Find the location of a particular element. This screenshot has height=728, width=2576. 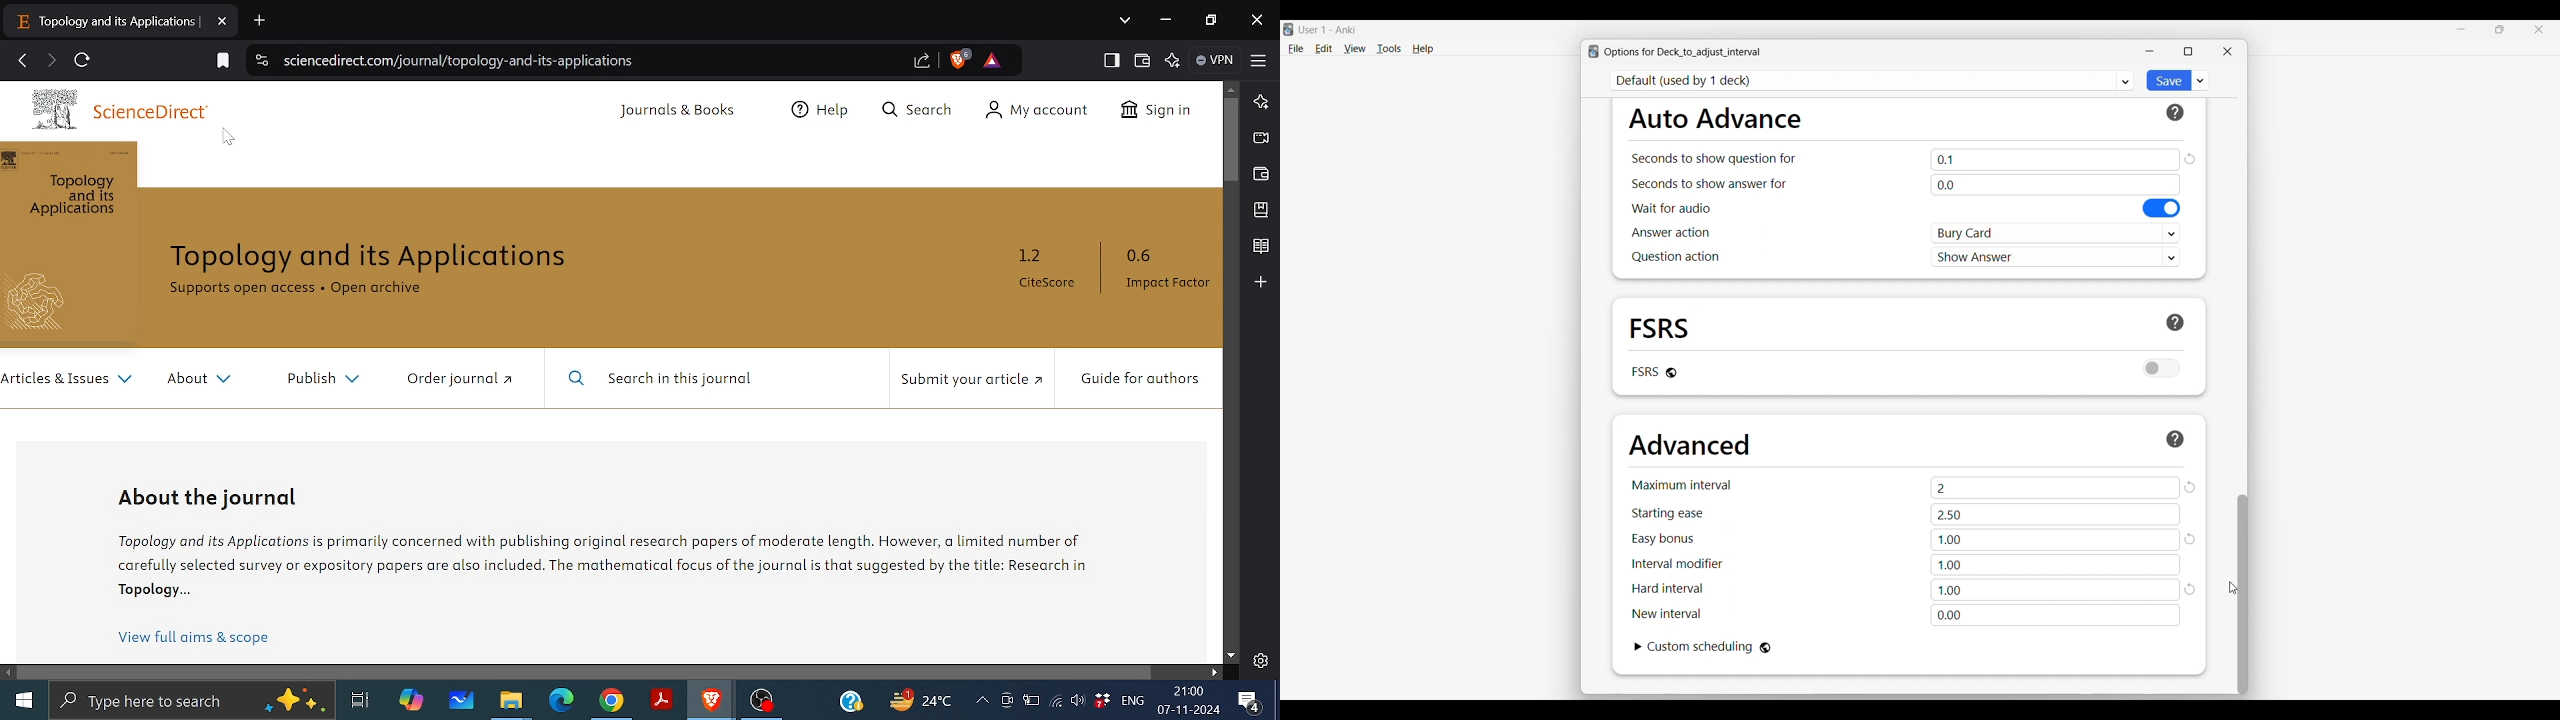

Order journal  is located at coordinates (452, 382).